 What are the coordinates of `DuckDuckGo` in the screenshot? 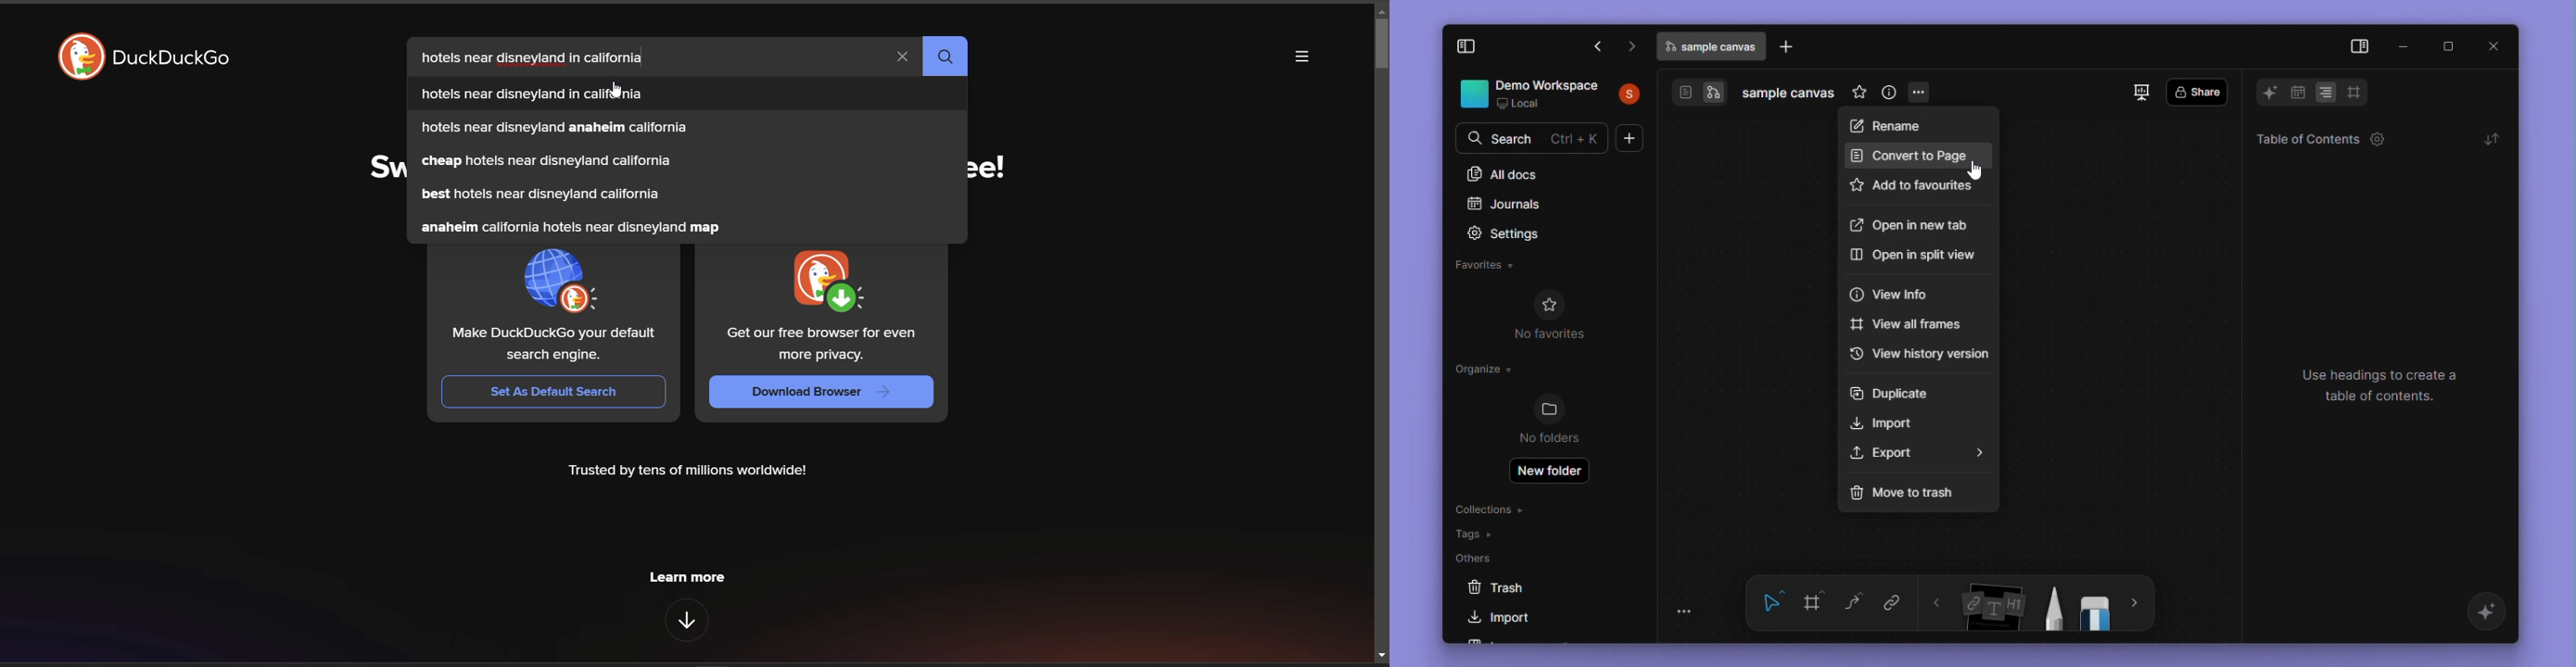 It's located at (176, 56).